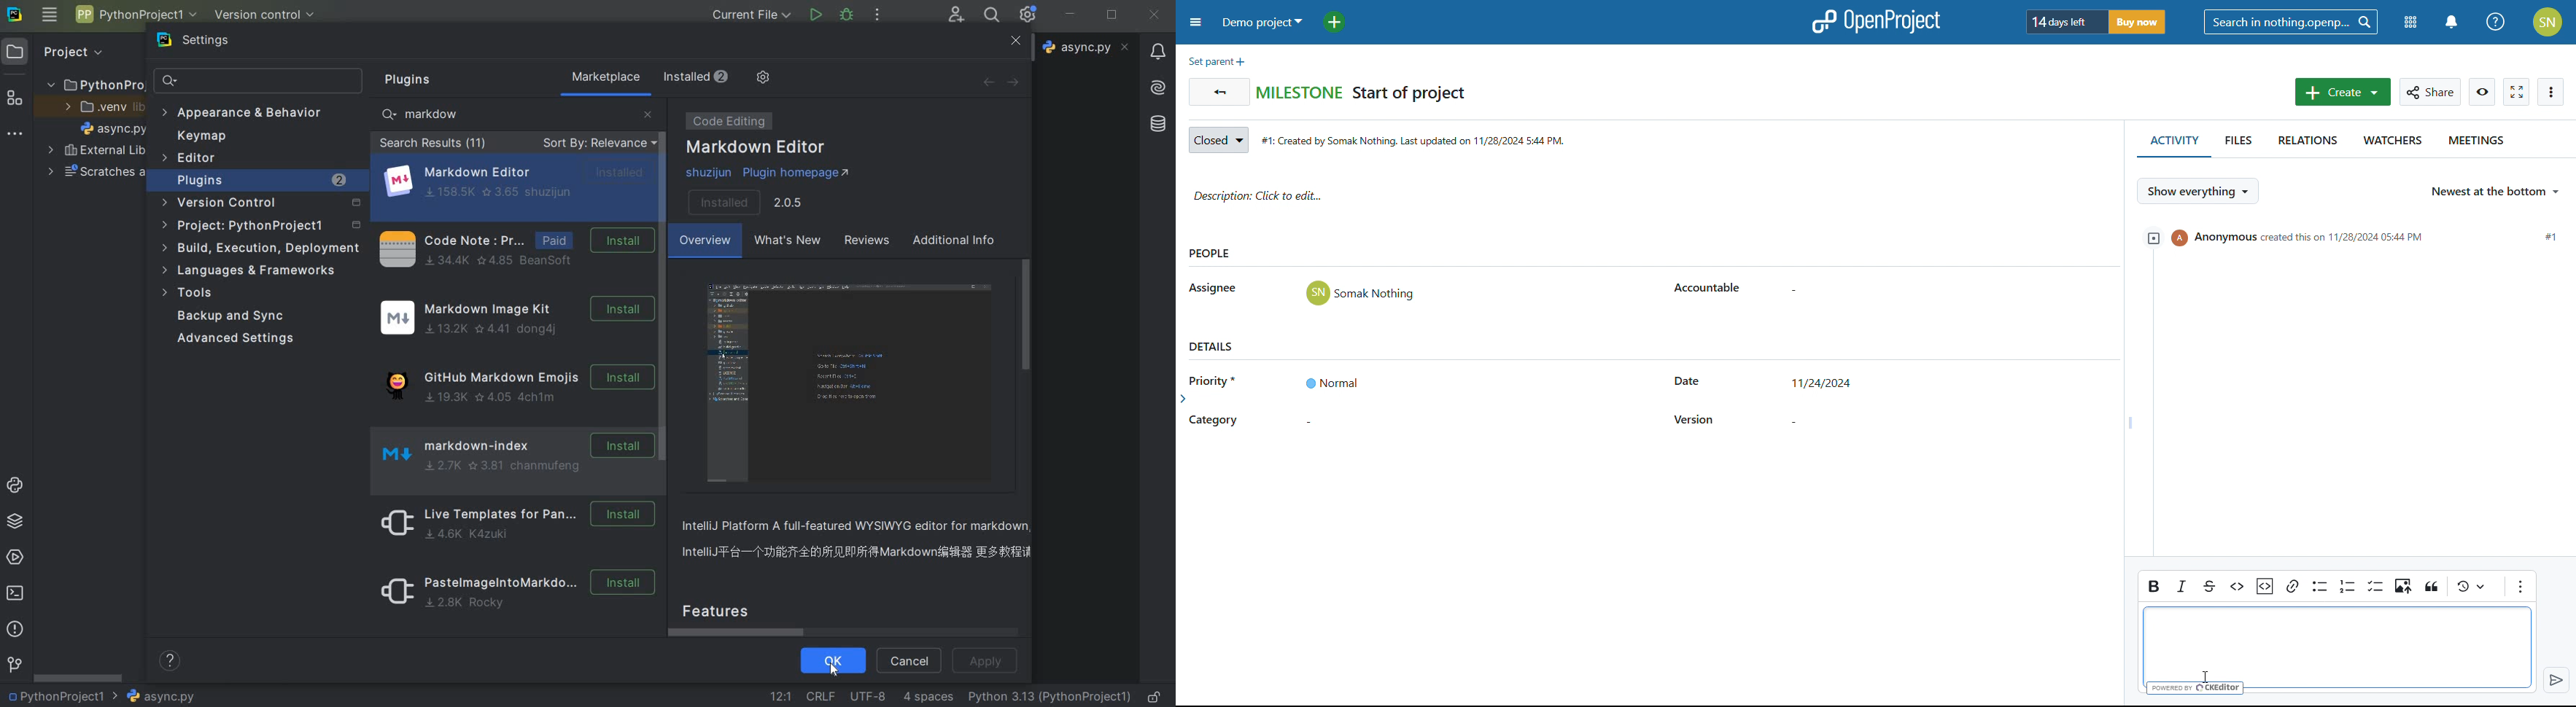 The width and height of the screenshot is (2576, 728). What do you see at coordinates (2347, 586) in the screenshot?
I see `number list` at bounding box center [2347, 586].